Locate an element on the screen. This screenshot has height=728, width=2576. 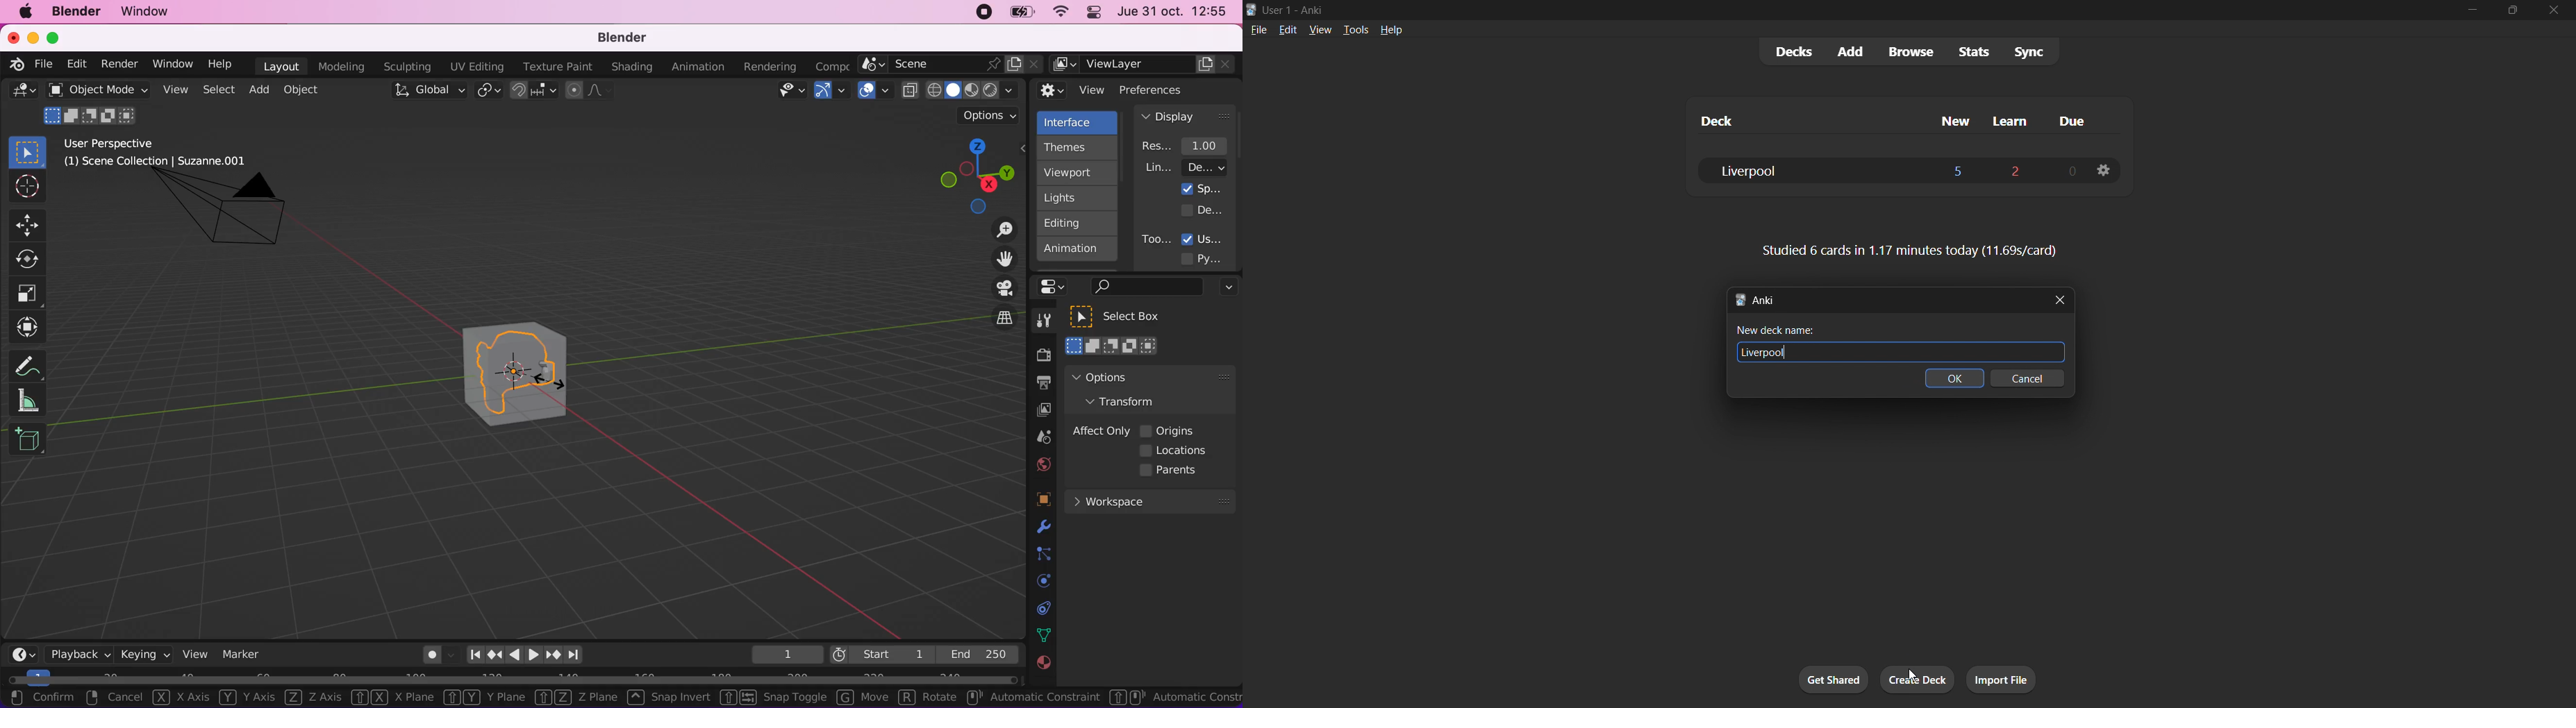
uv editing is located at coordinates (476, 67).